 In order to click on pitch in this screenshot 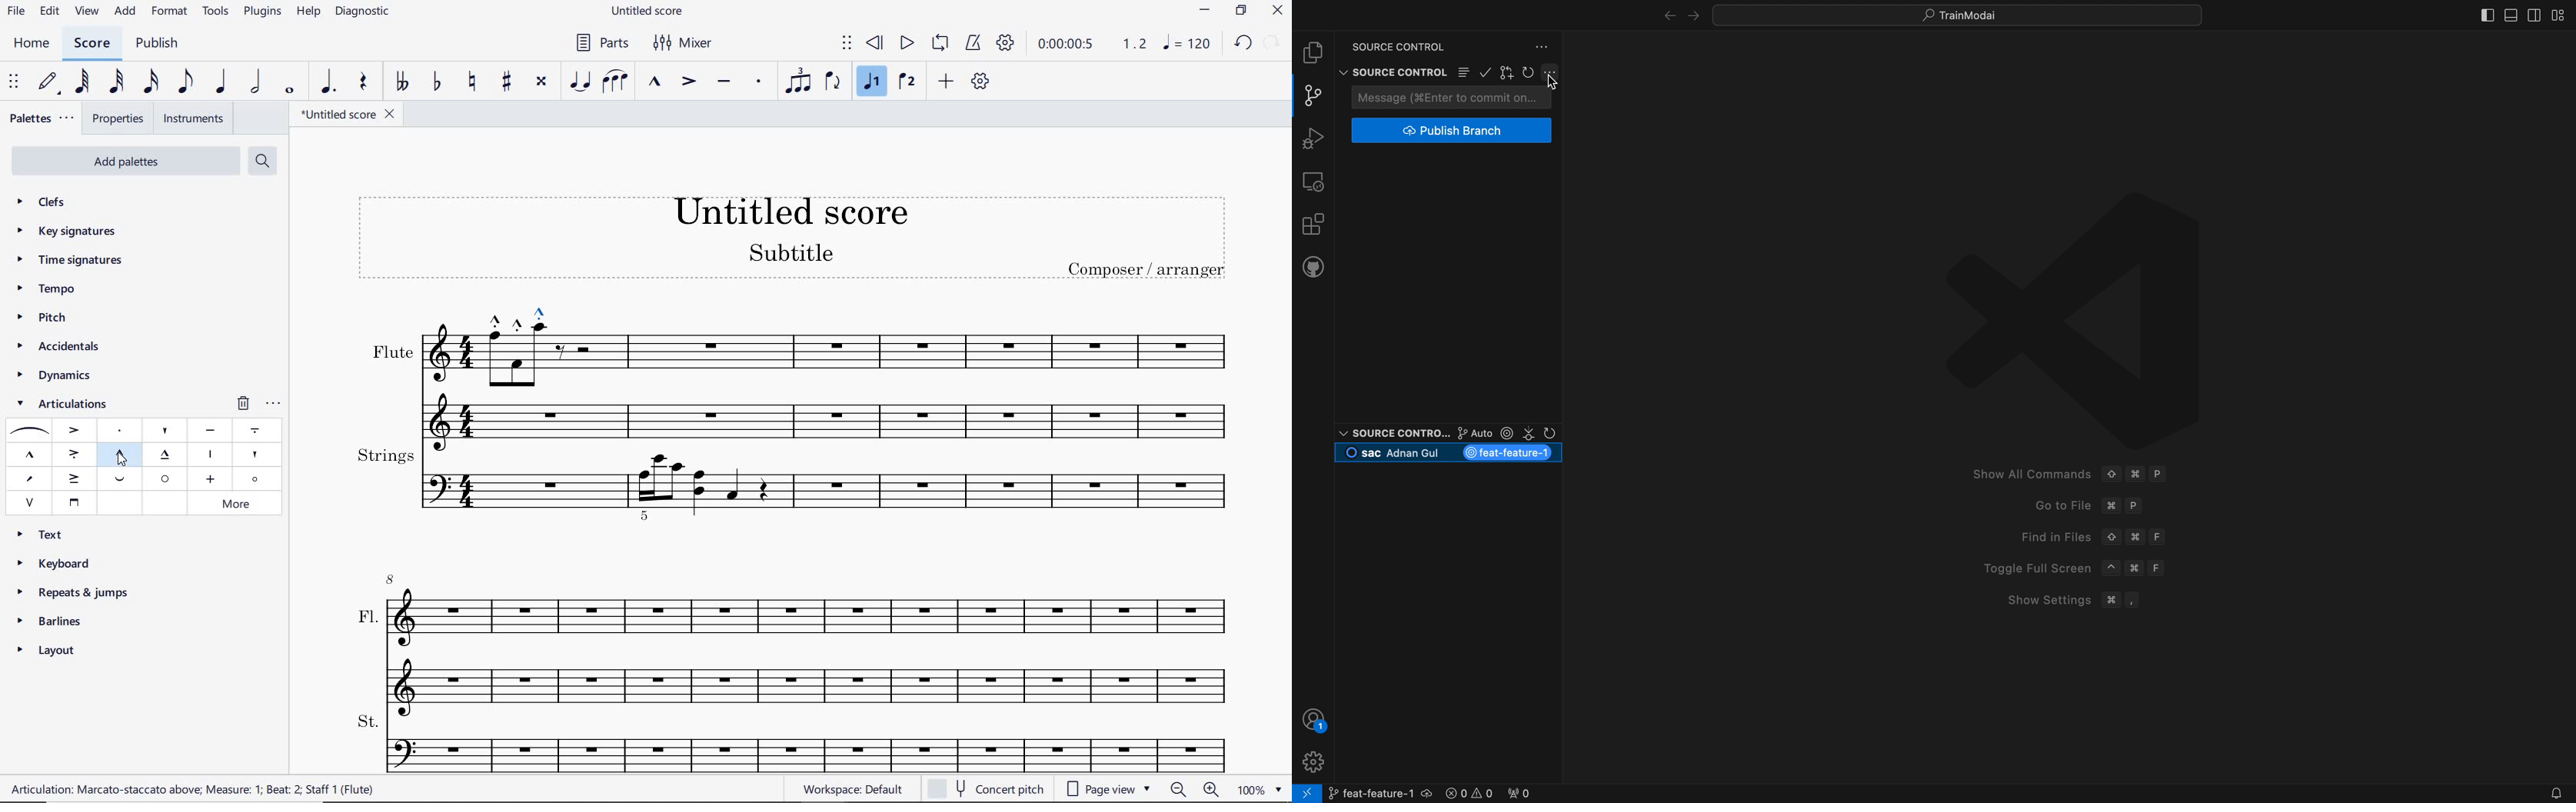, I will do `click(45, 319)`.